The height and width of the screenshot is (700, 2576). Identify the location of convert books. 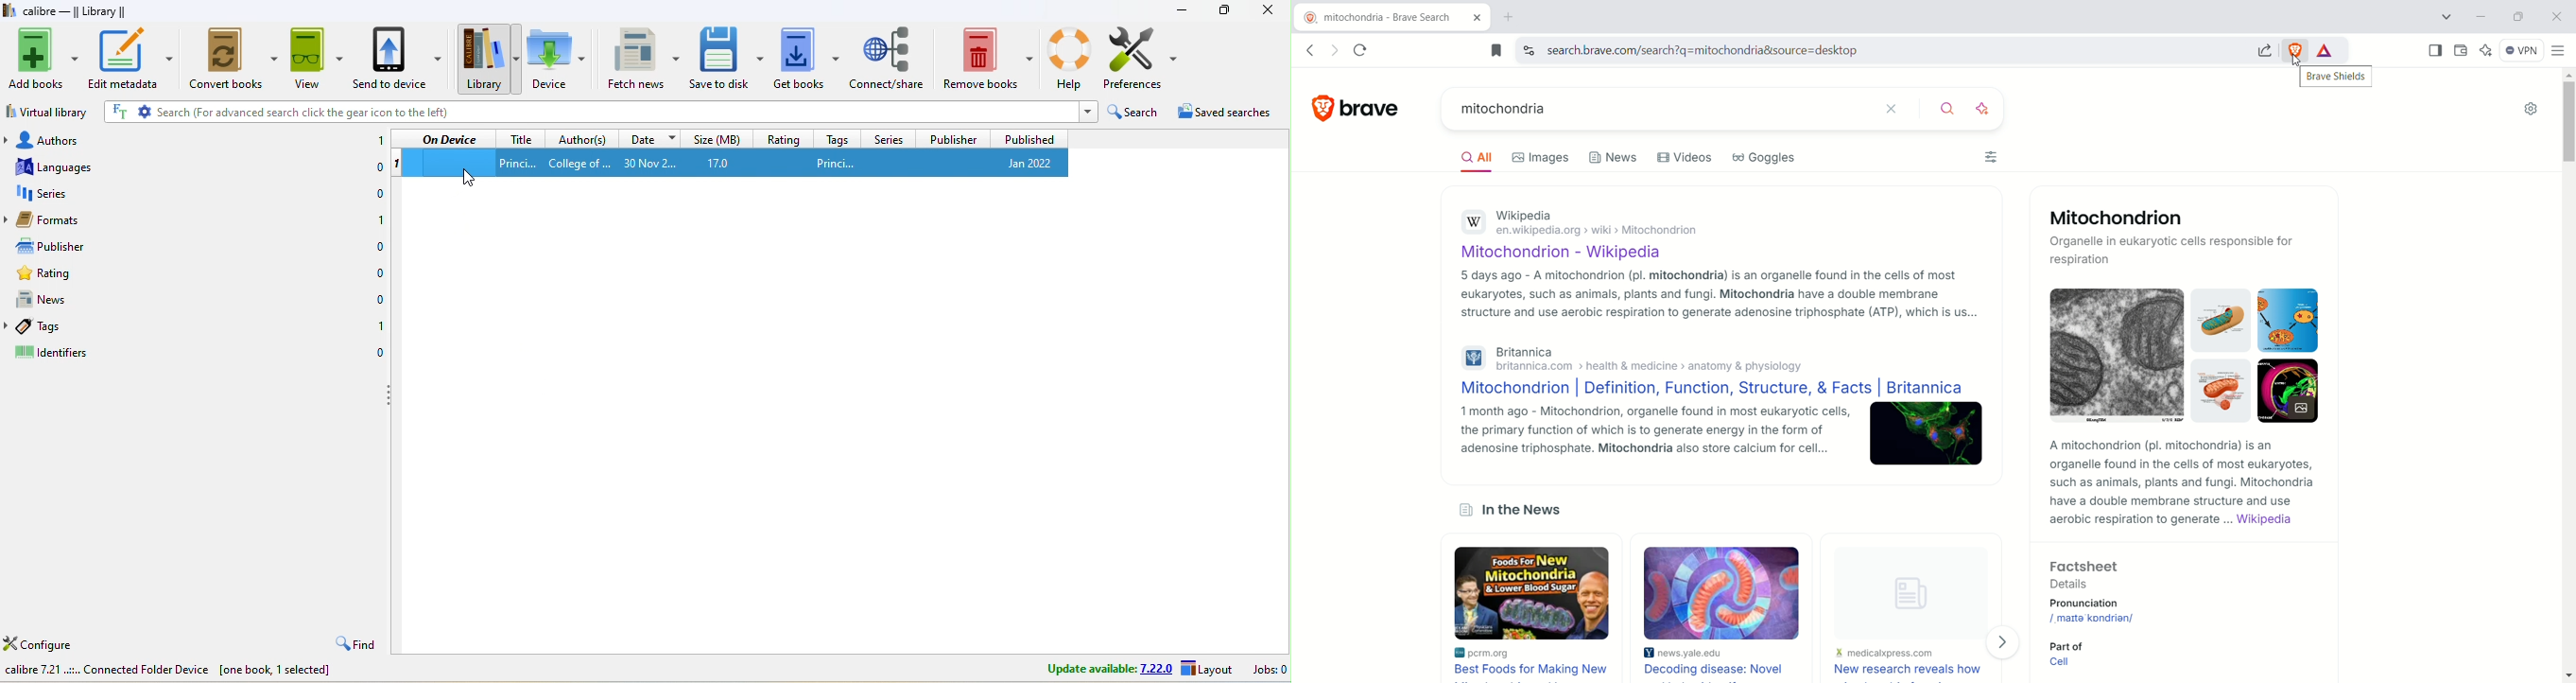
(235, 59).